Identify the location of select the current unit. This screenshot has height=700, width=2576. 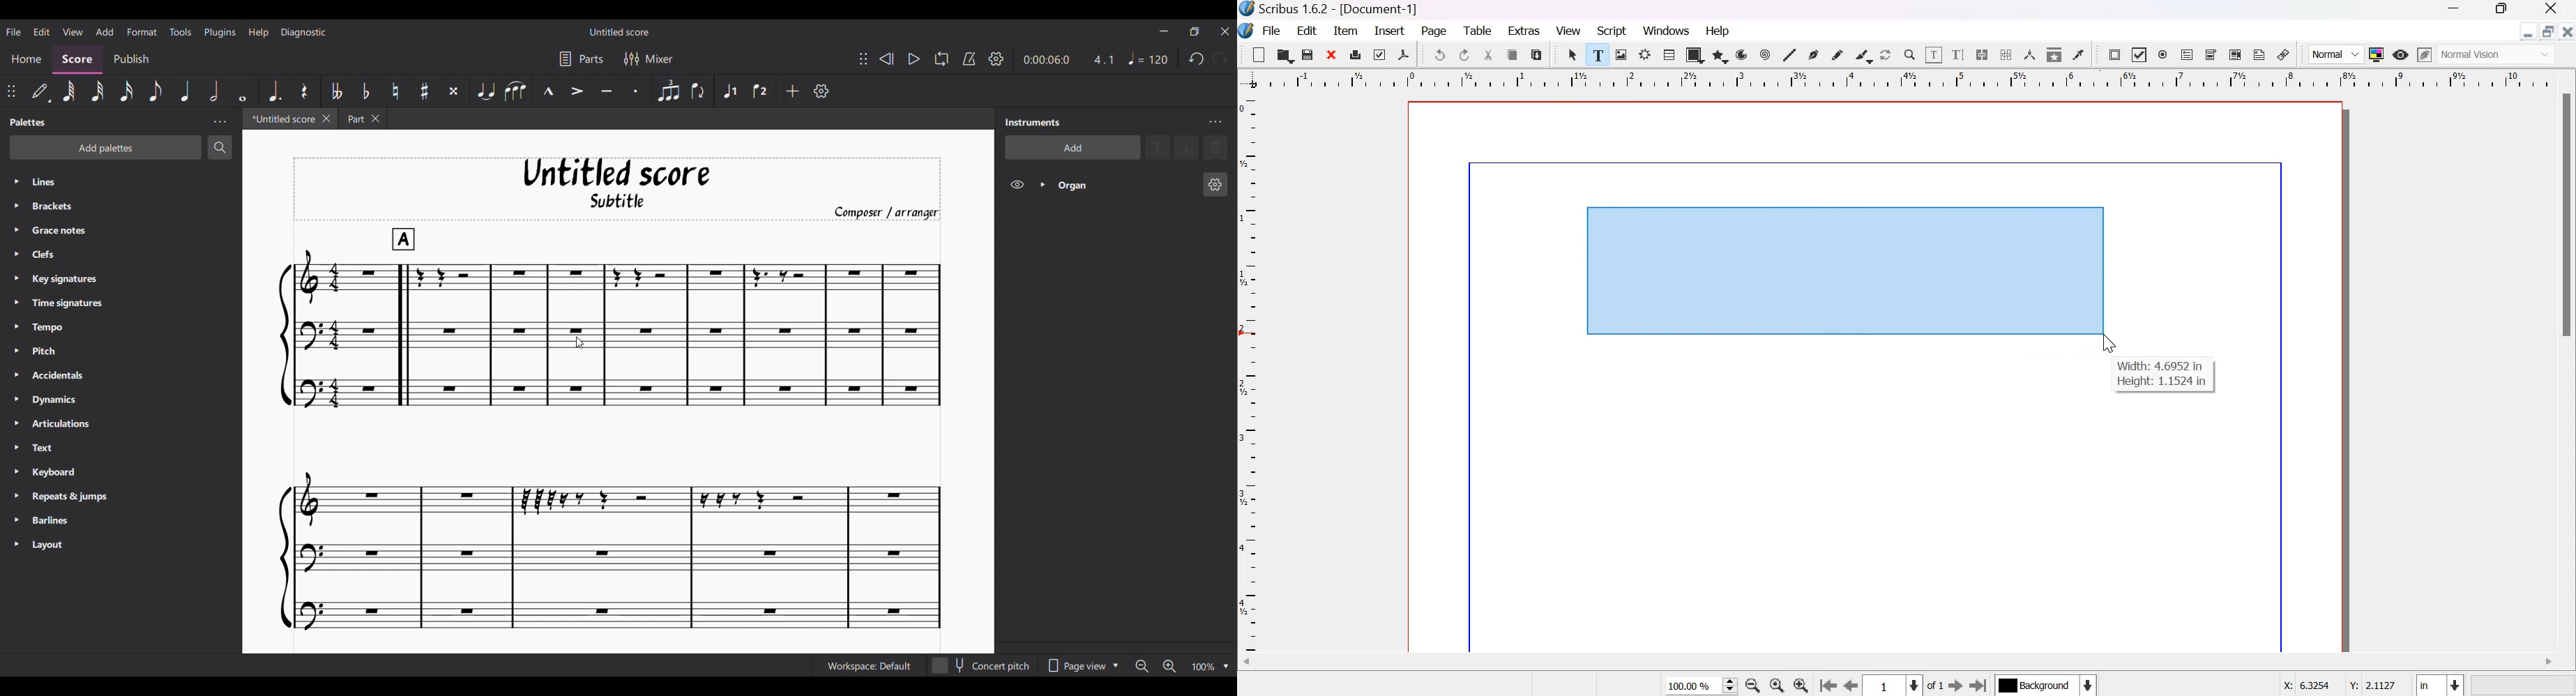
(2439, 683).